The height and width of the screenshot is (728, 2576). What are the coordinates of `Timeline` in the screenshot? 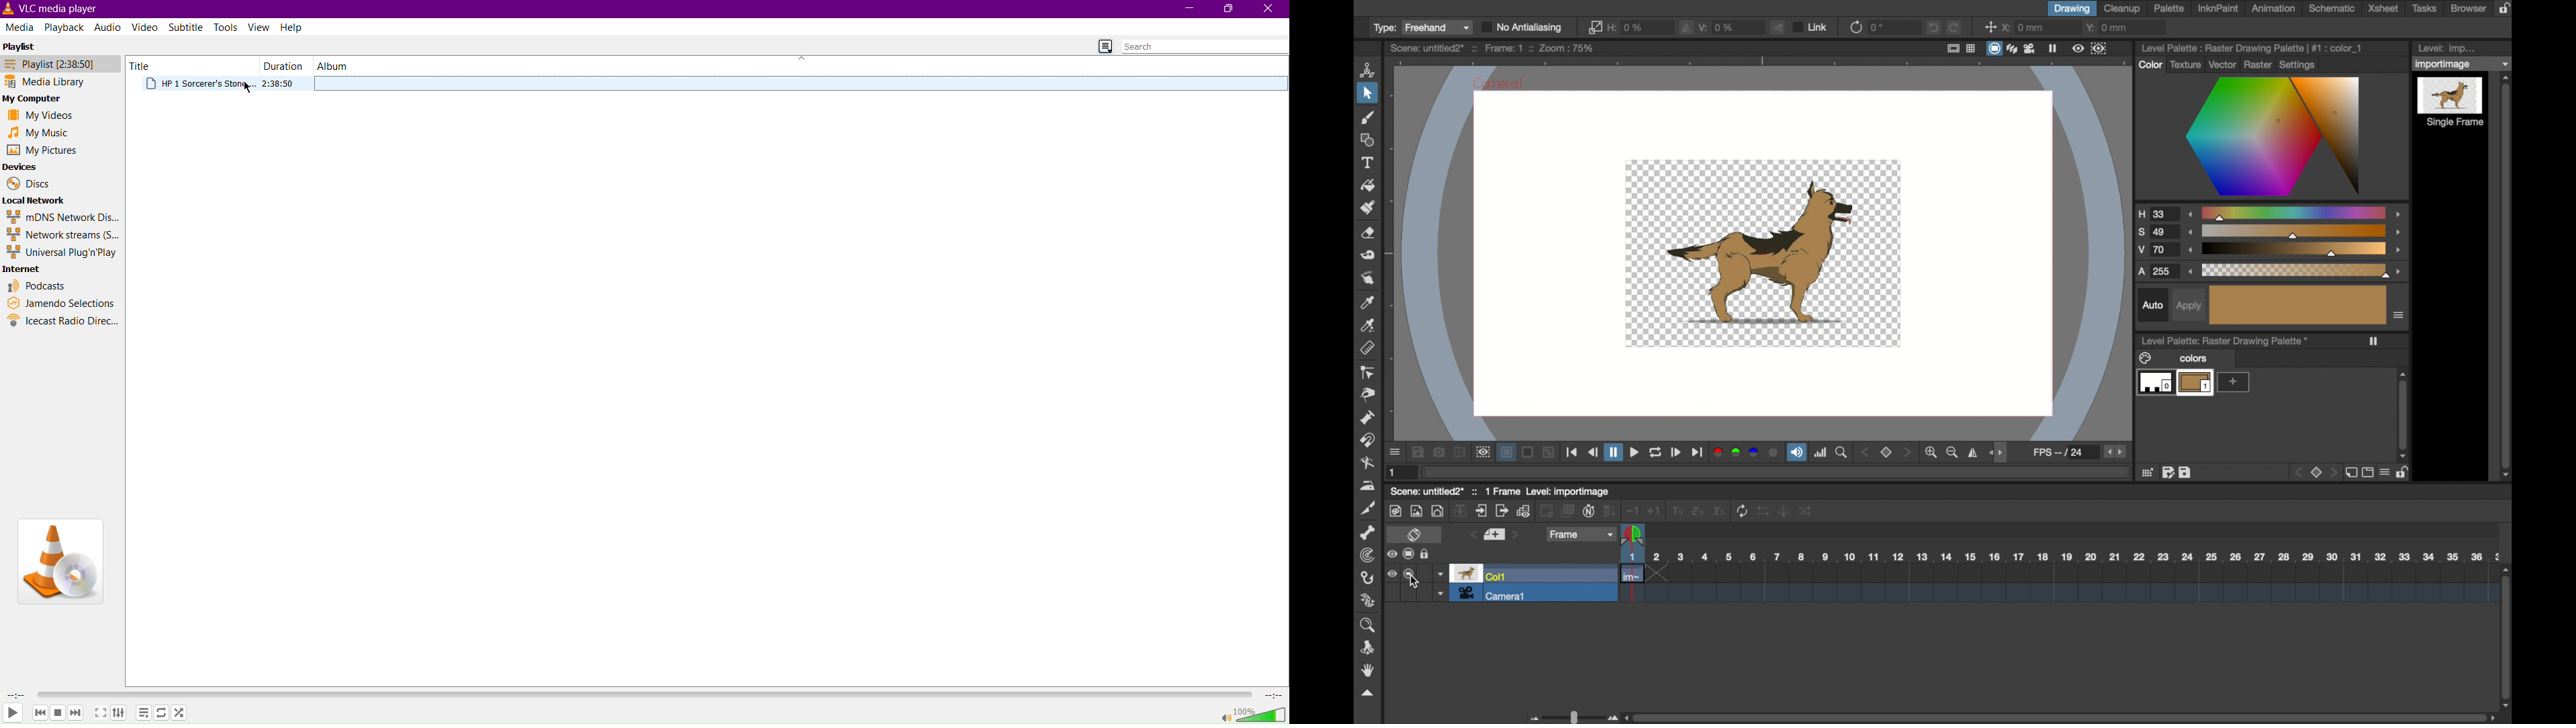 It's located at (643, 694).